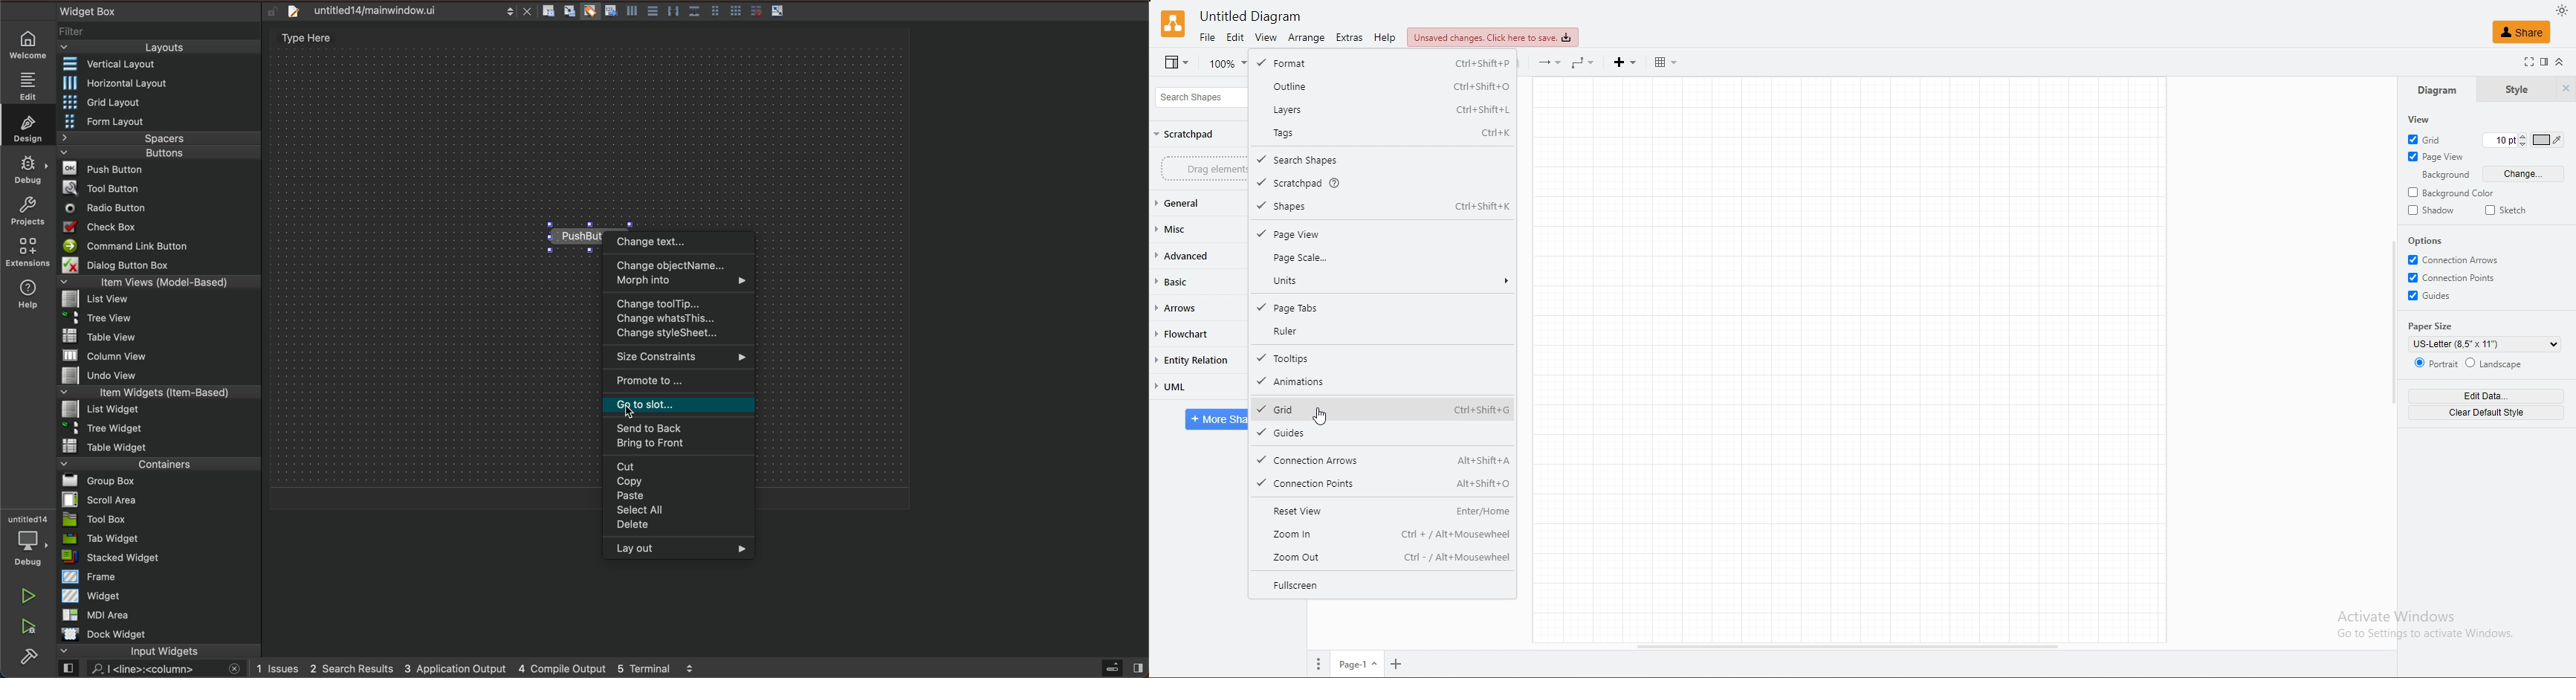 This screenshot has height=700, width=2576. What do you see at coordinates (1356, 665) in the screenshot?
I see `page 1` at bounding box center [1356, 665].